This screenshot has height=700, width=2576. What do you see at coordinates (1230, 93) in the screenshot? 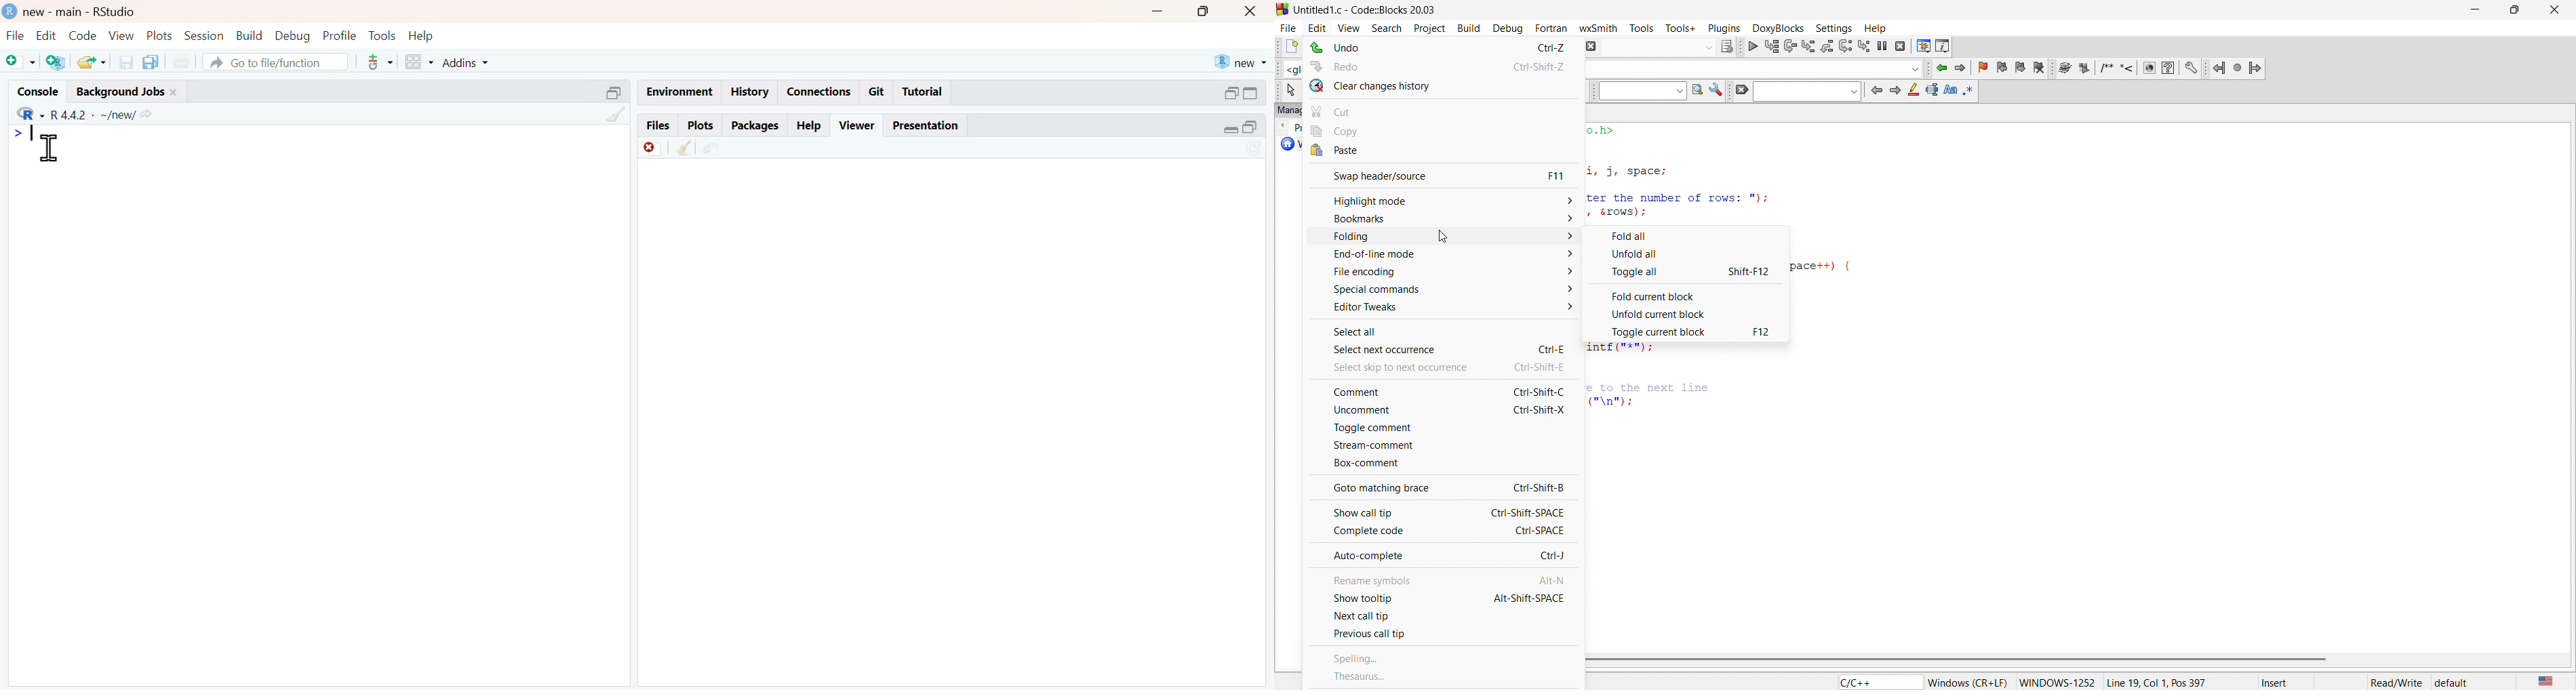
I see `open in separate window` at bounding box center [1230, 93].